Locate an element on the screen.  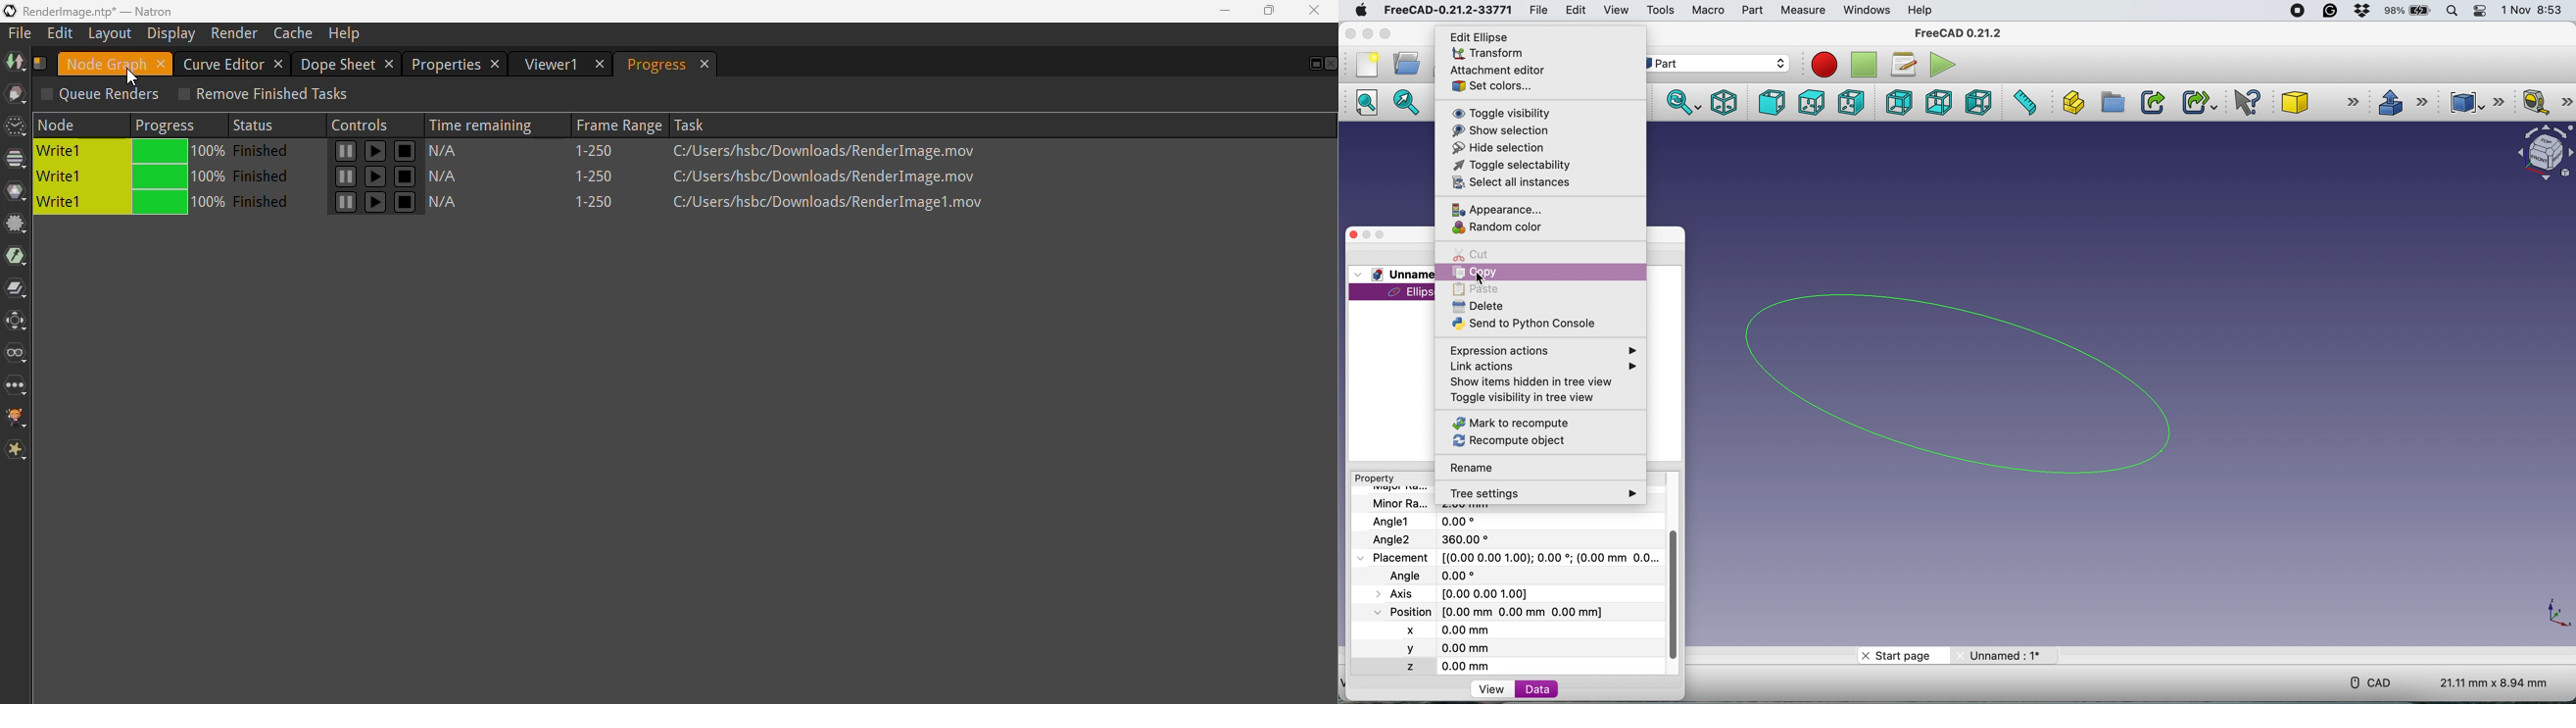
show items hidden in tree view is located at coordinates (1532, 382).